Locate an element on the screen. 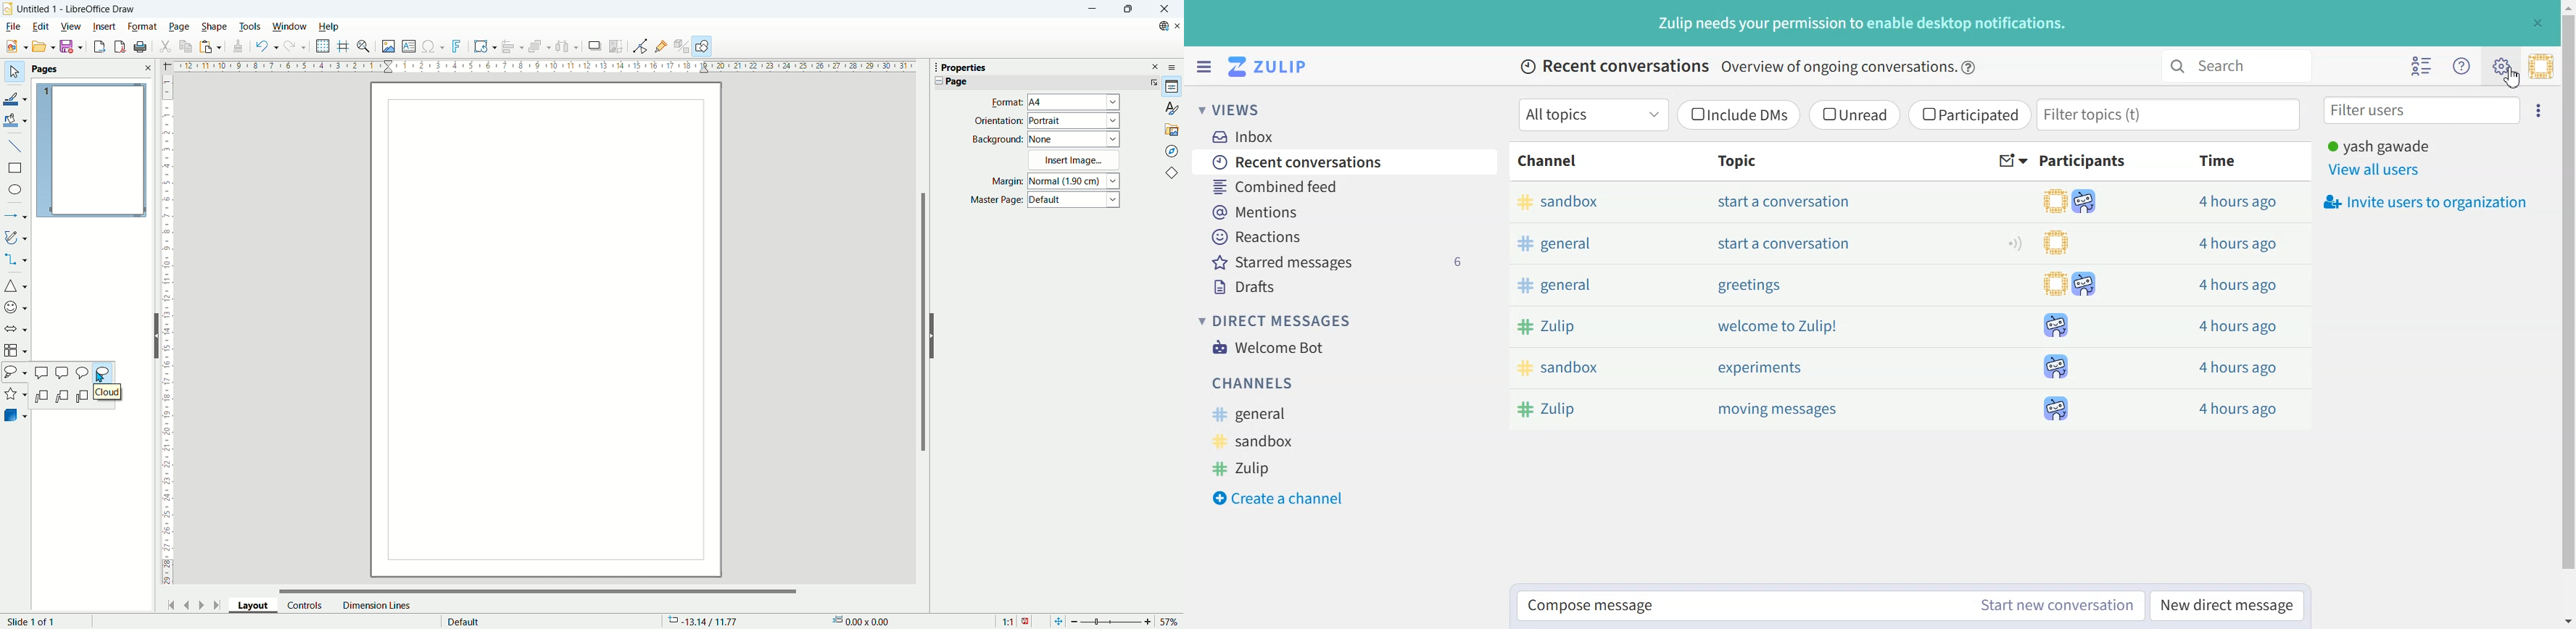 This screenshot has width=2576, height=644. Main Page is located at coordinates (546, 329).